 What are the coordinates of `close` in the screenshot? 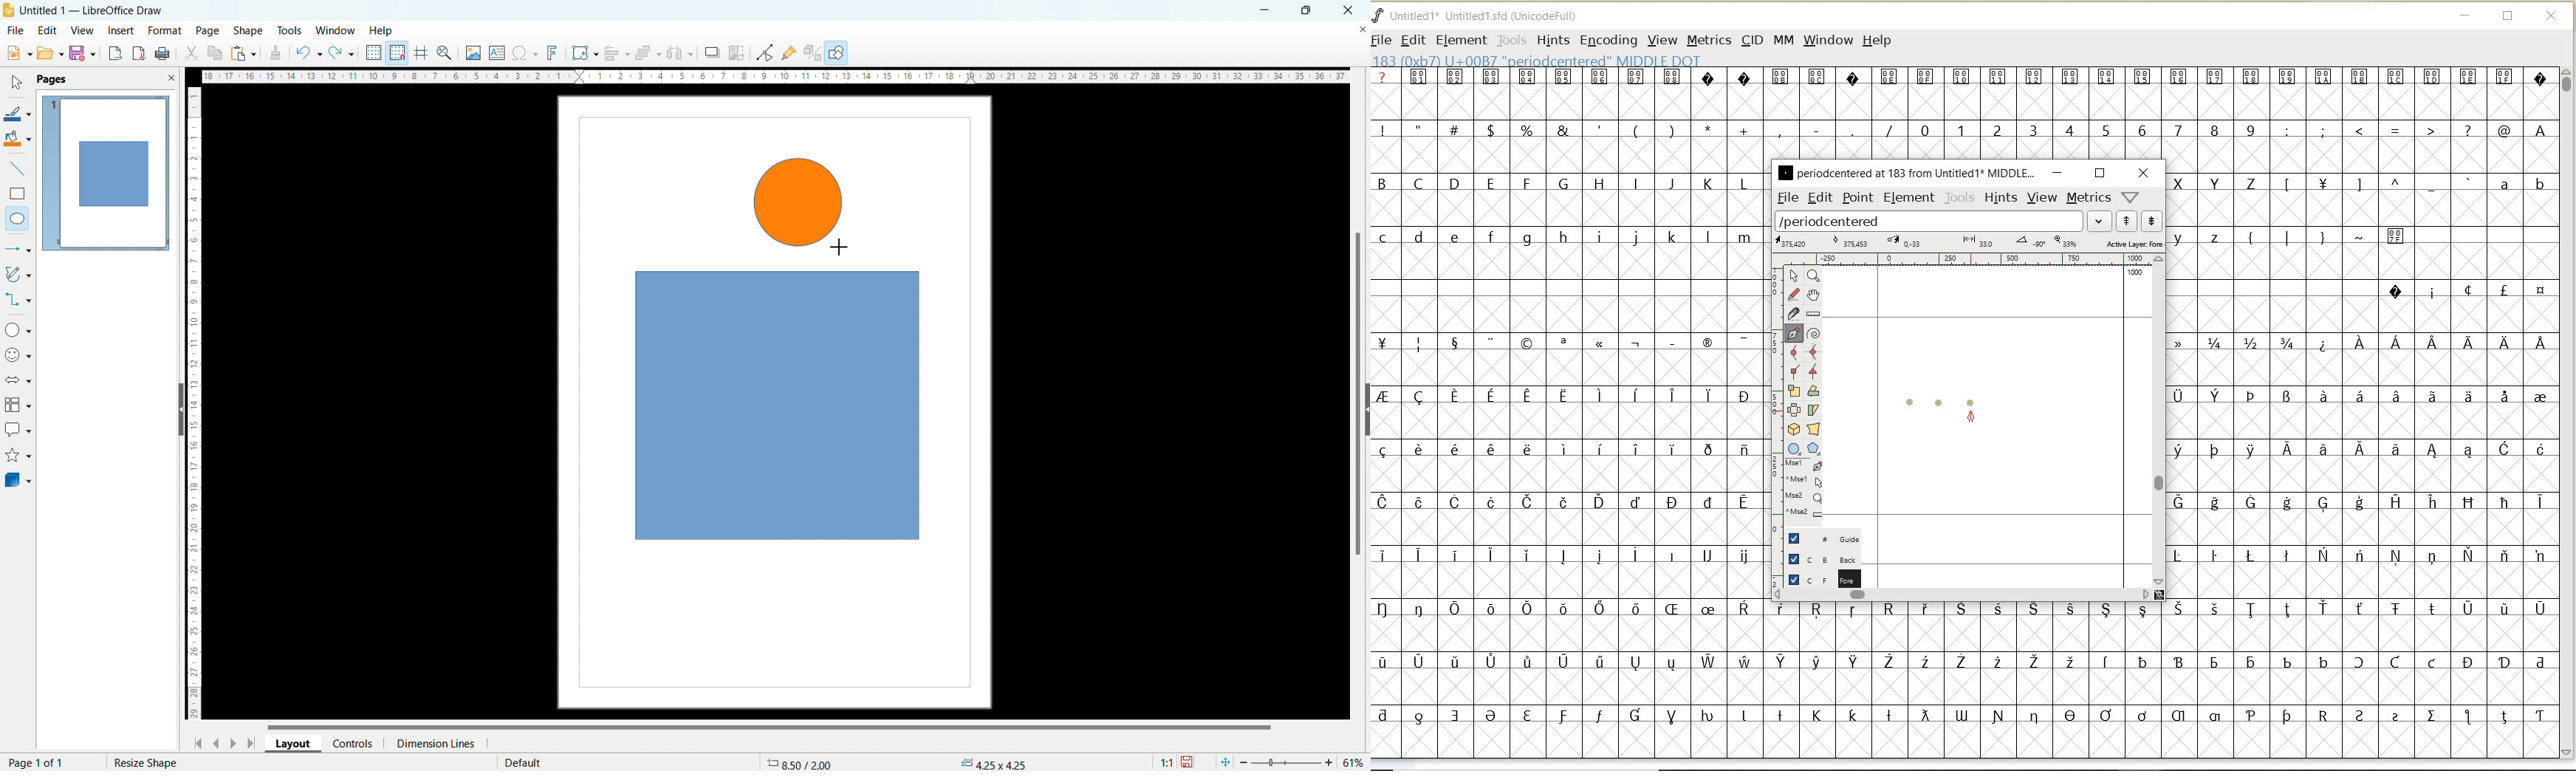 It's located at (1349, 9).